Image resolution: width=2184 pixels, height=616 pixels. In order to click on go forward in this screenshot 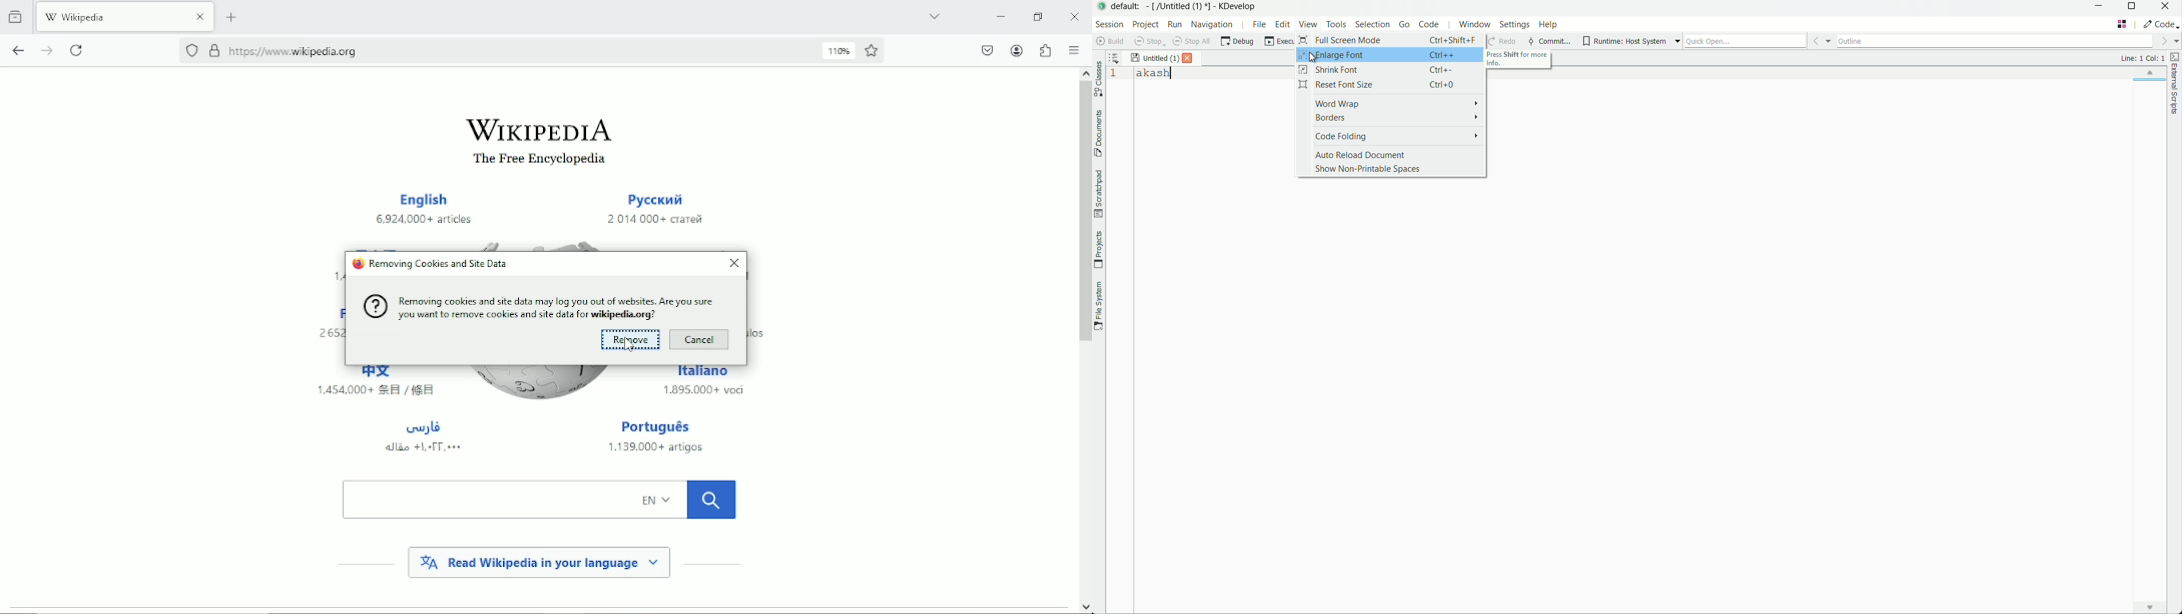, I will do `click(48, 50)`.